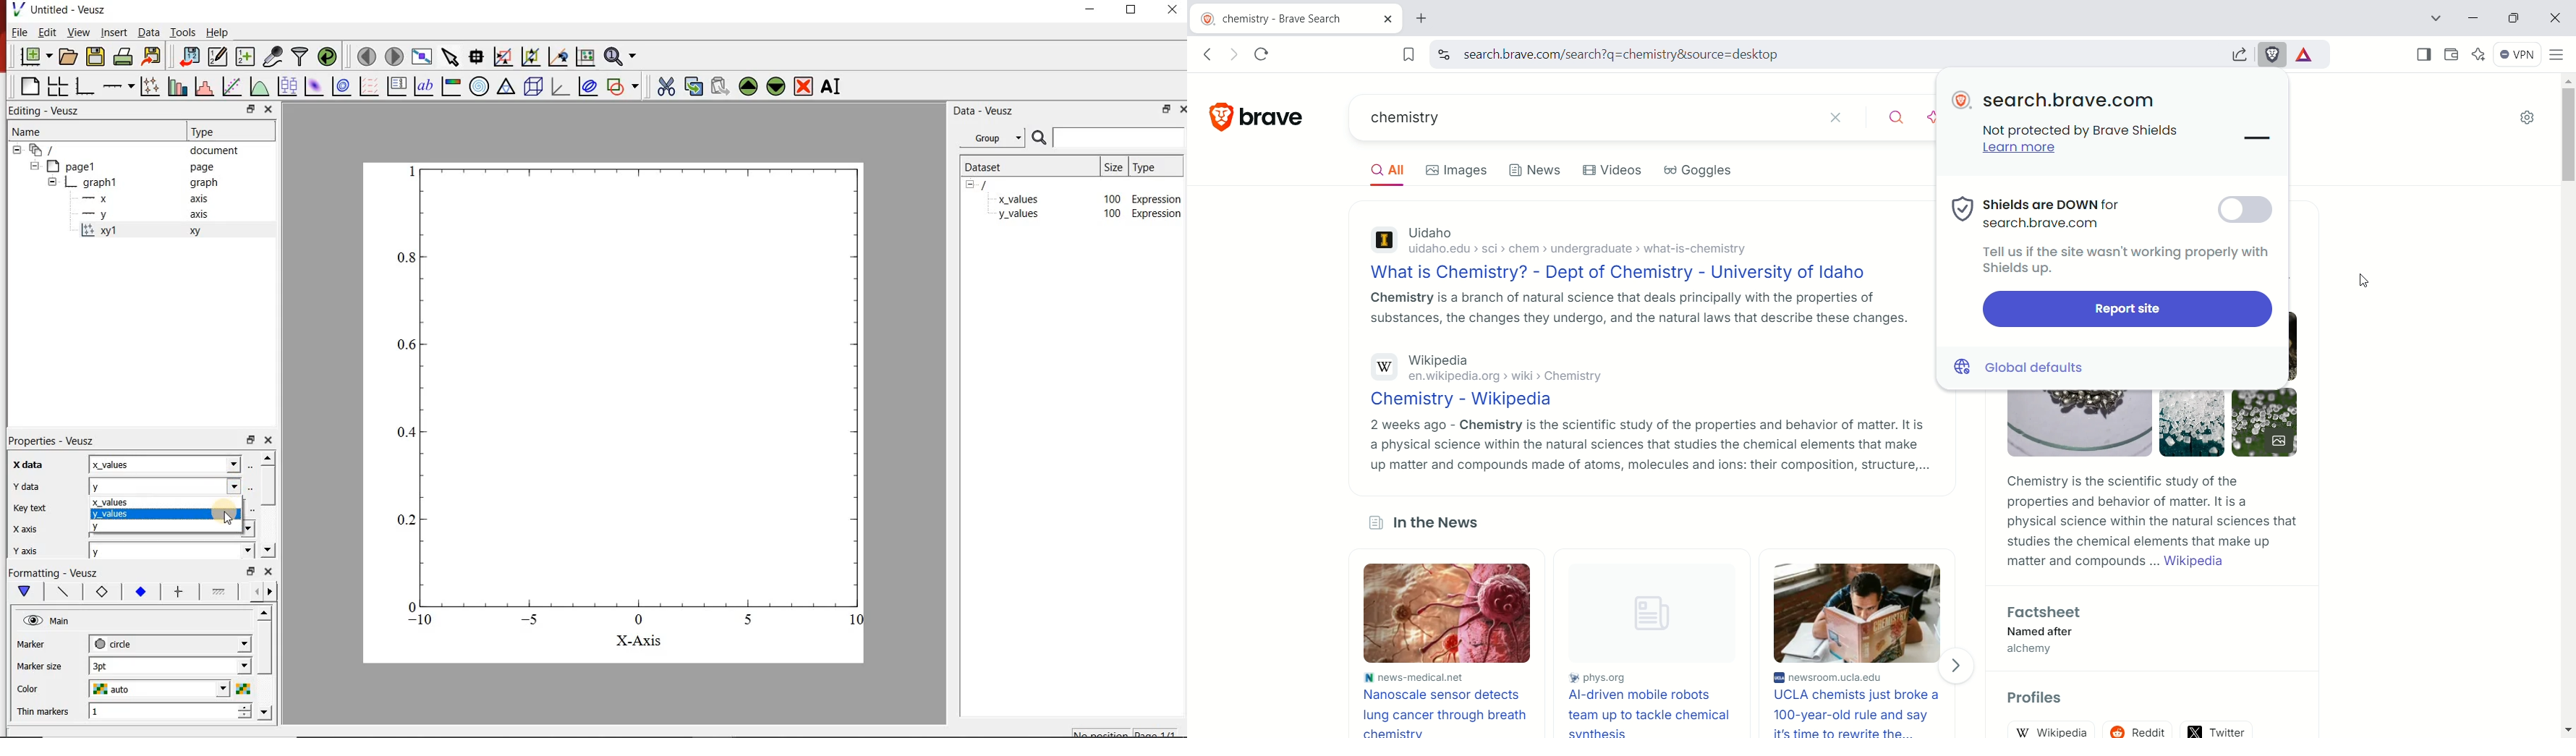 Image resolution: width=2576 pixels, height=756 pixels. What do you see at coordinates (2481, 53) in the screenshot?
I see `leo AI` at bounding box center [2481, 53].